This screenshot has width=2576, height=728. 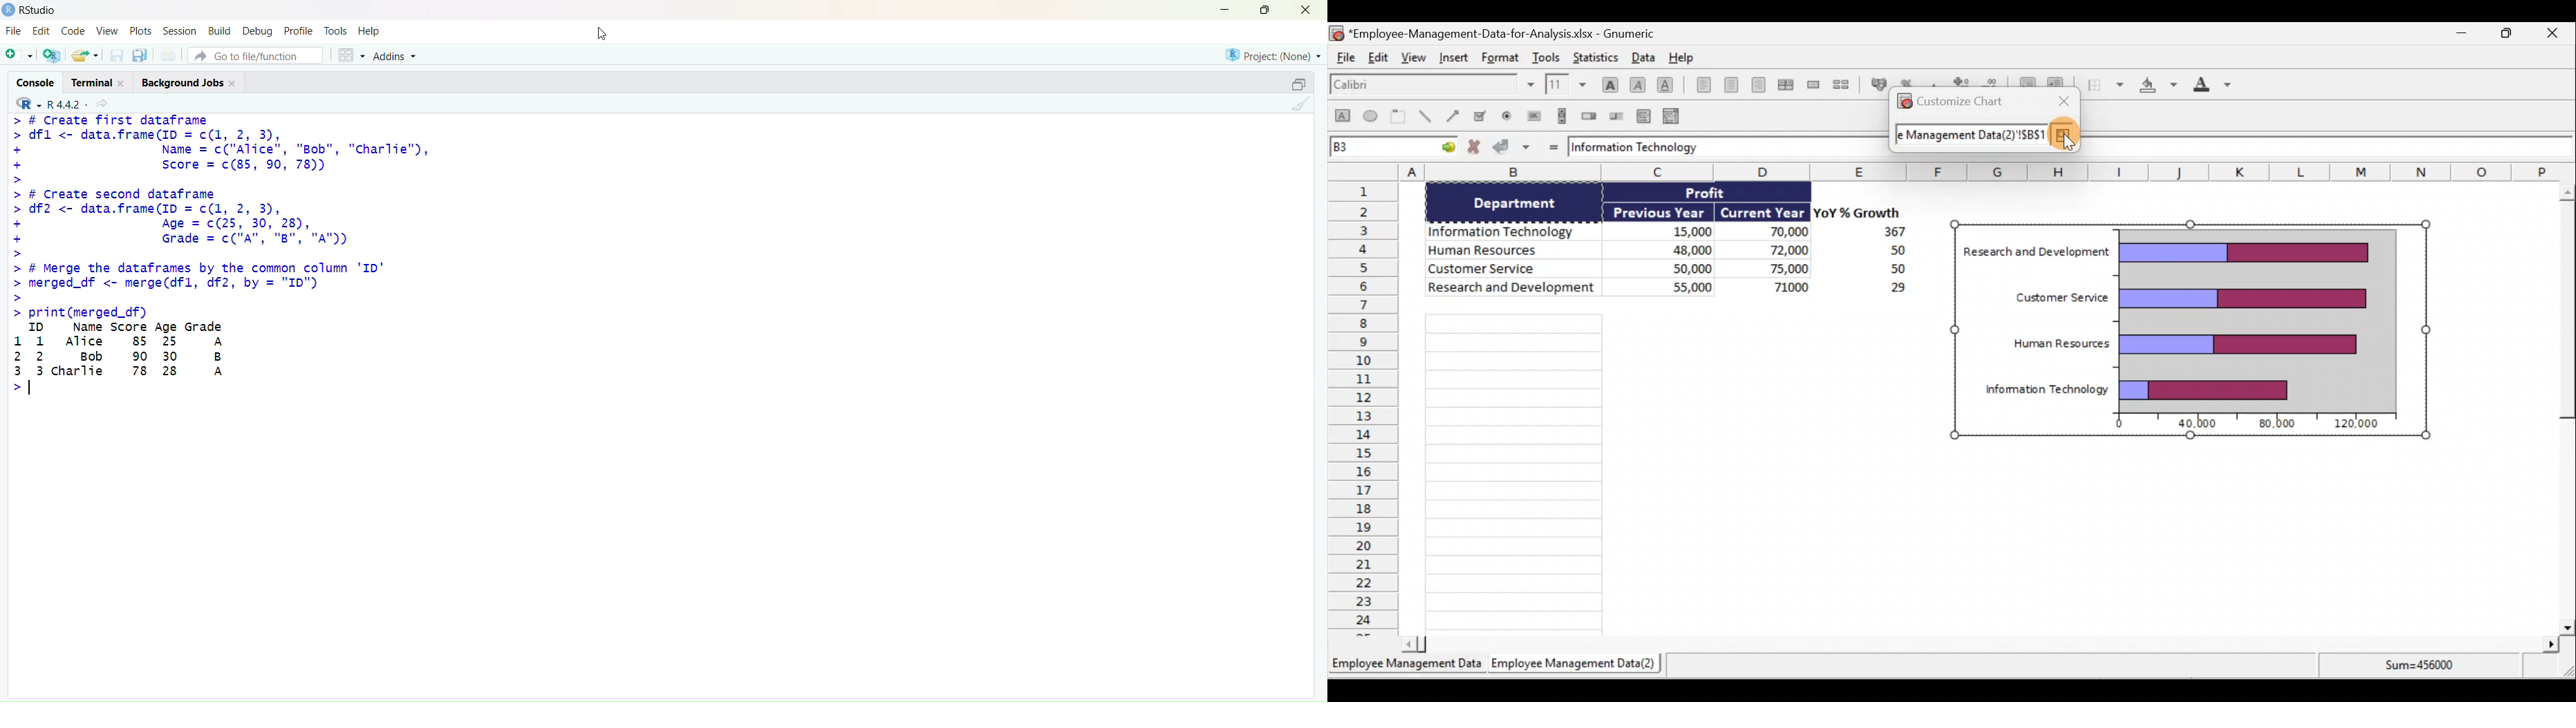 I want to click on minimize, so click(x=1222, y=10).